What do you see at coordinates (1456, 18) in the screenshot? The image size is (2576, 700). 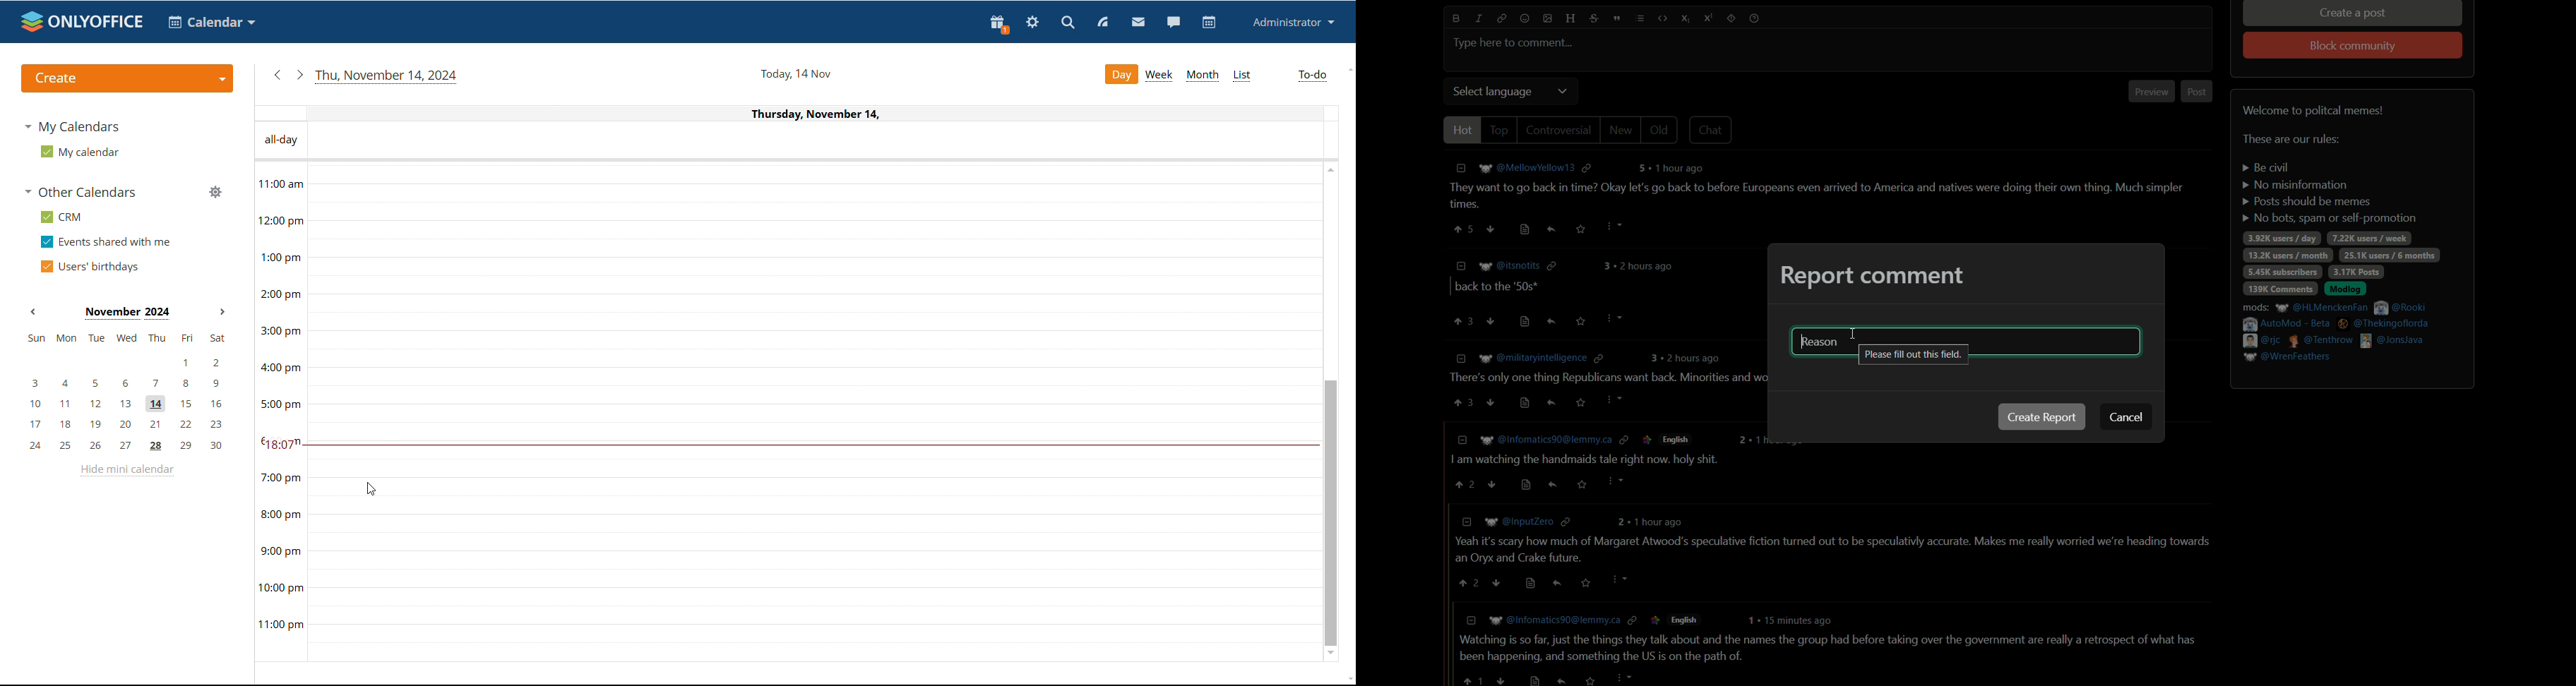 I see `bold` at bounding box center [1456, 18].